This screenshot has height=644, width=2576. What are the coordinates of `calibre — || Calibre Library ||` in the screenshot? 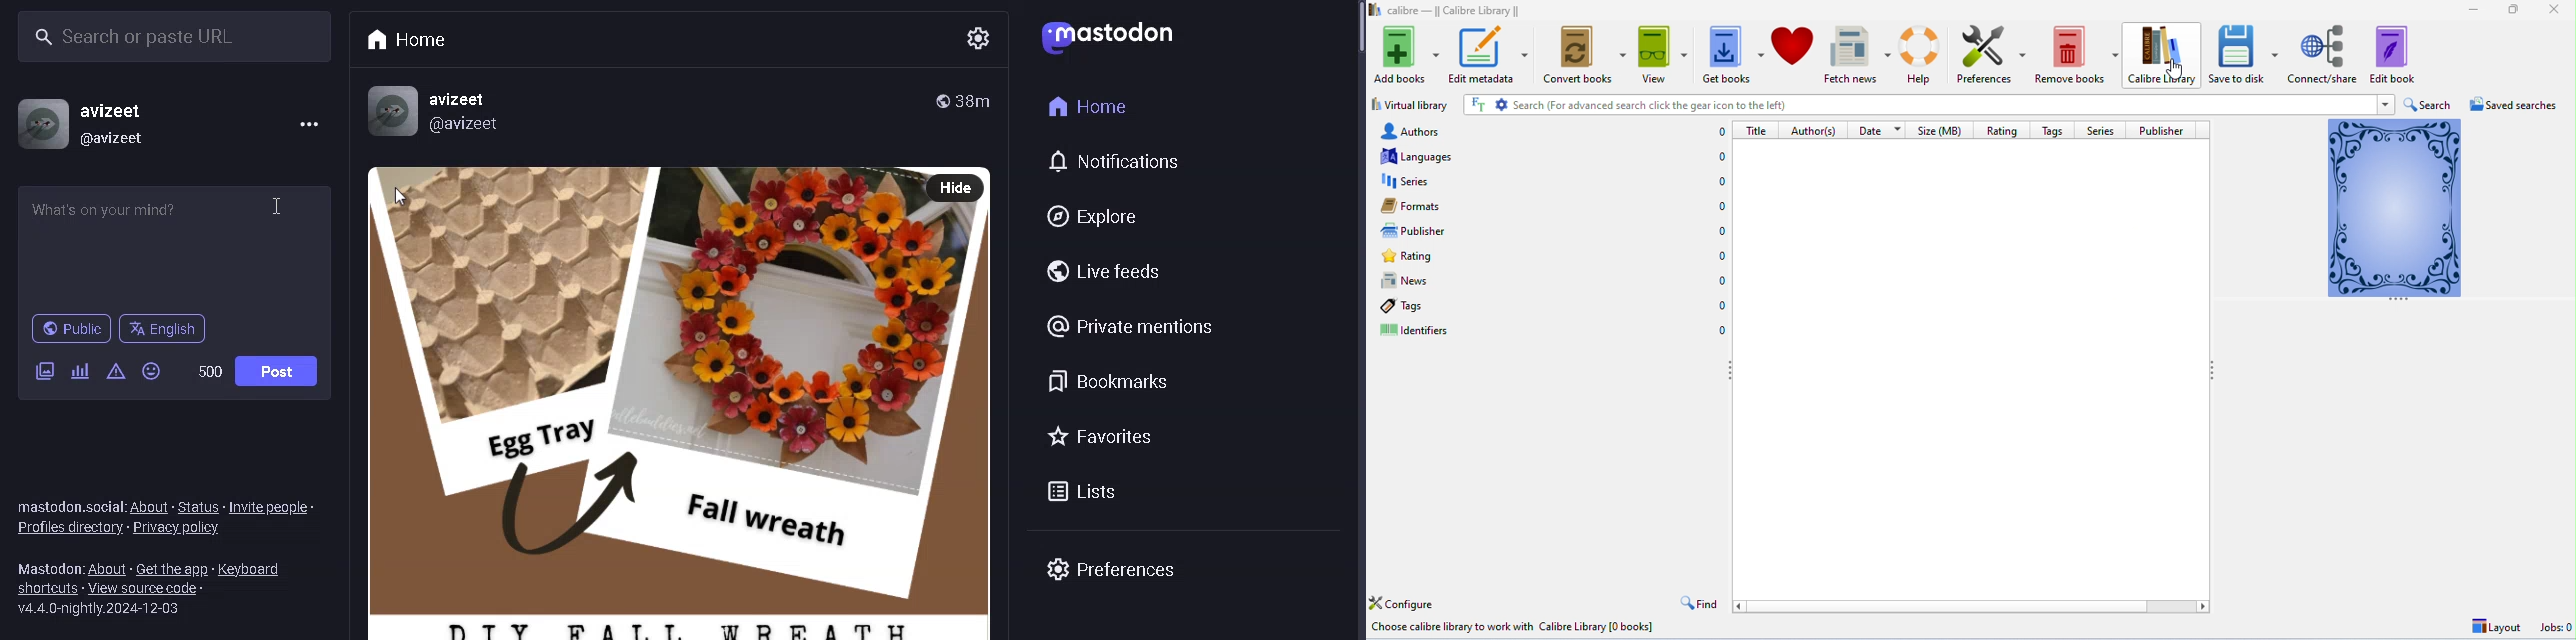 It's located at (1457, 12).